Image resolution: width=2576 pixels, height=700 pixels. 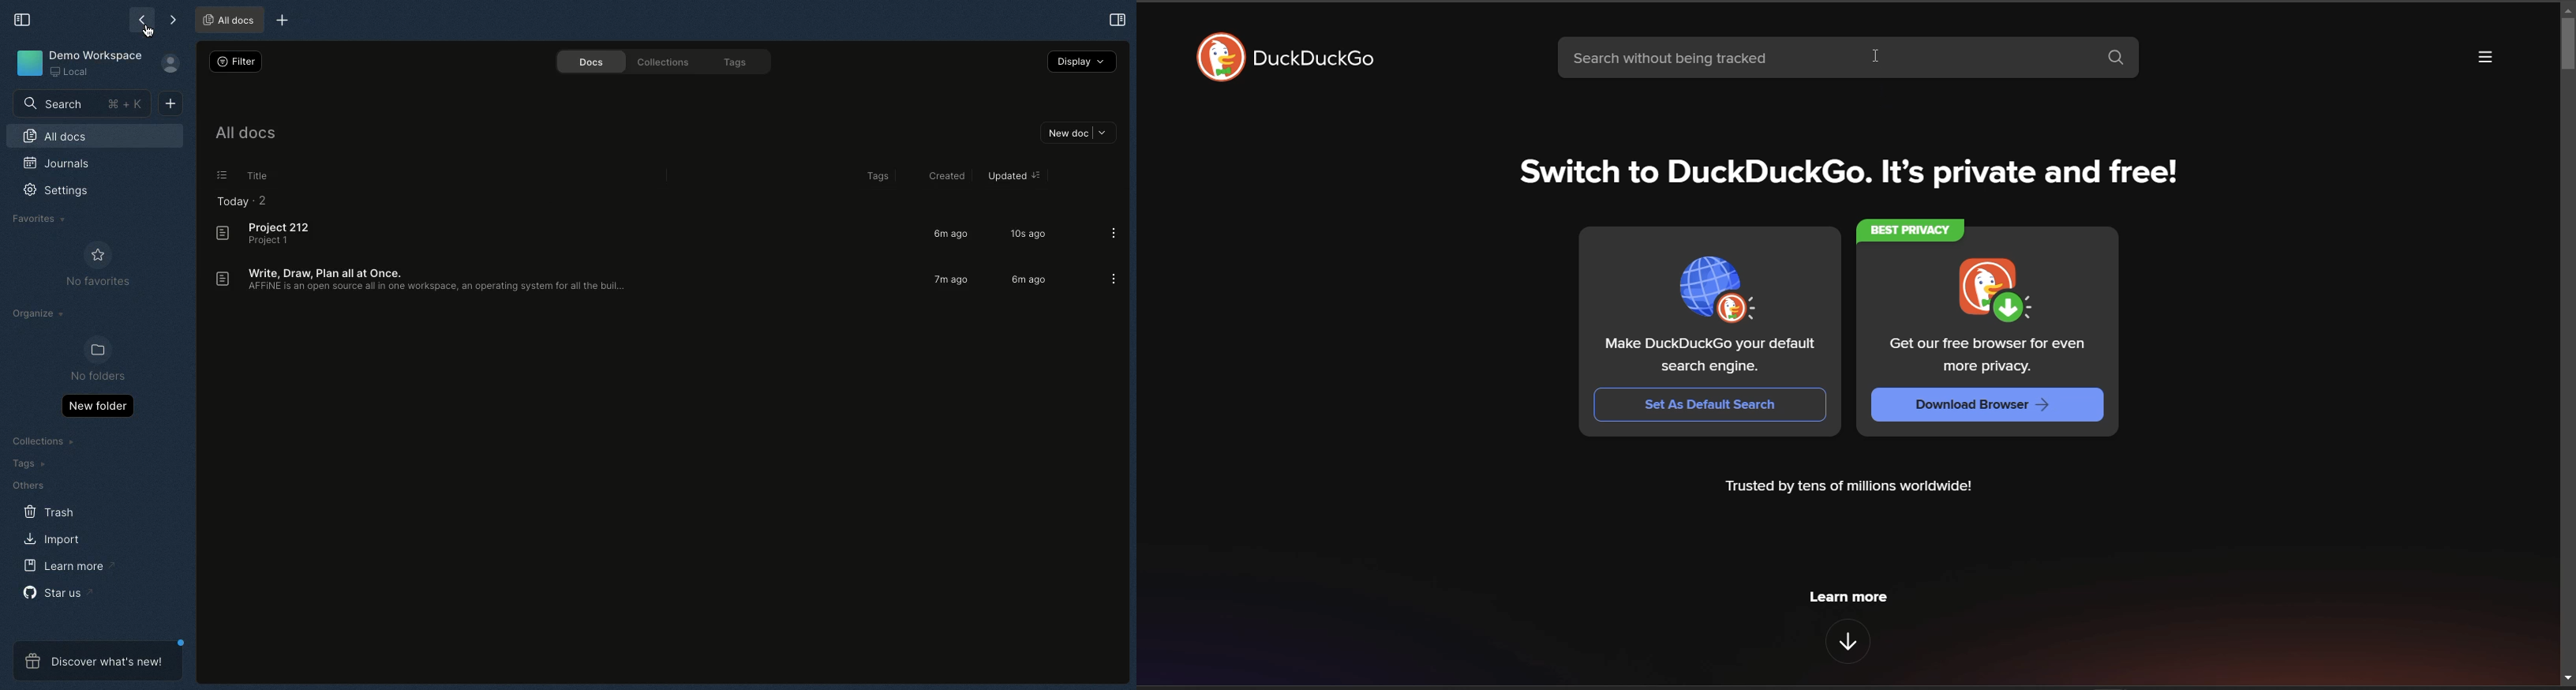 What do you see at coordinates (1906, 228) in the screenshot?
I see `best privacy` at bounding box center [1906, 228].